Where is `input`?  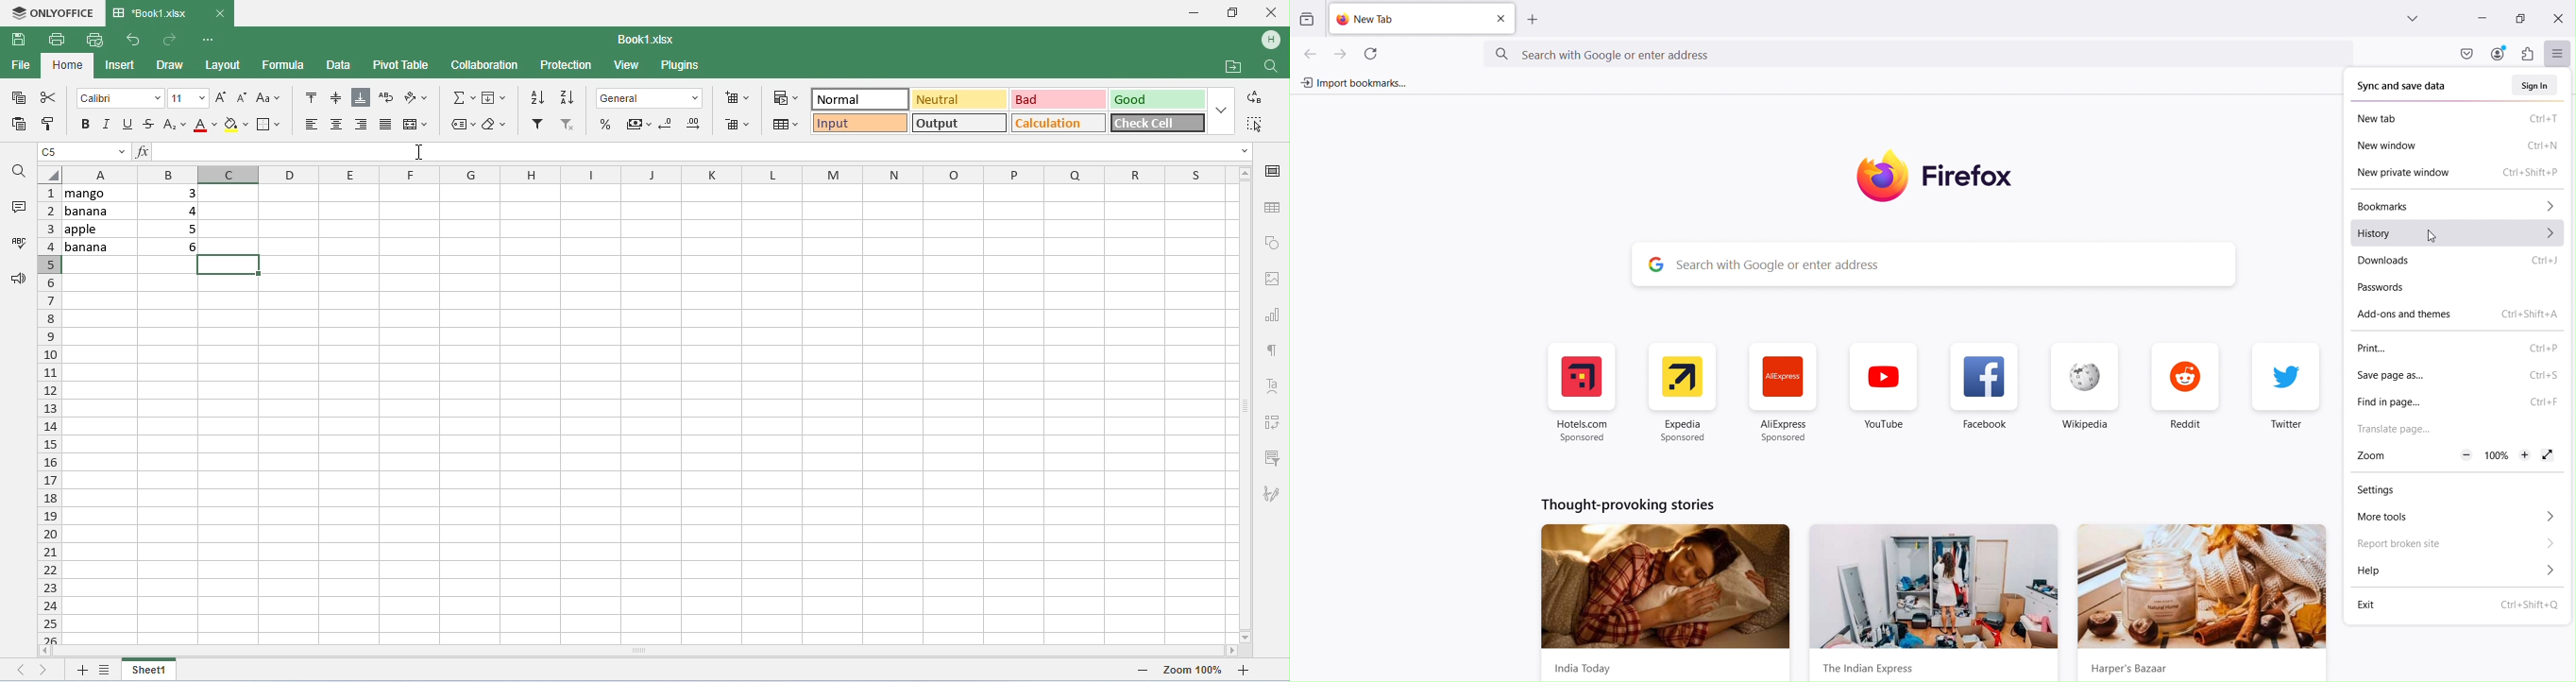 input is located at coordinates (859, 124).